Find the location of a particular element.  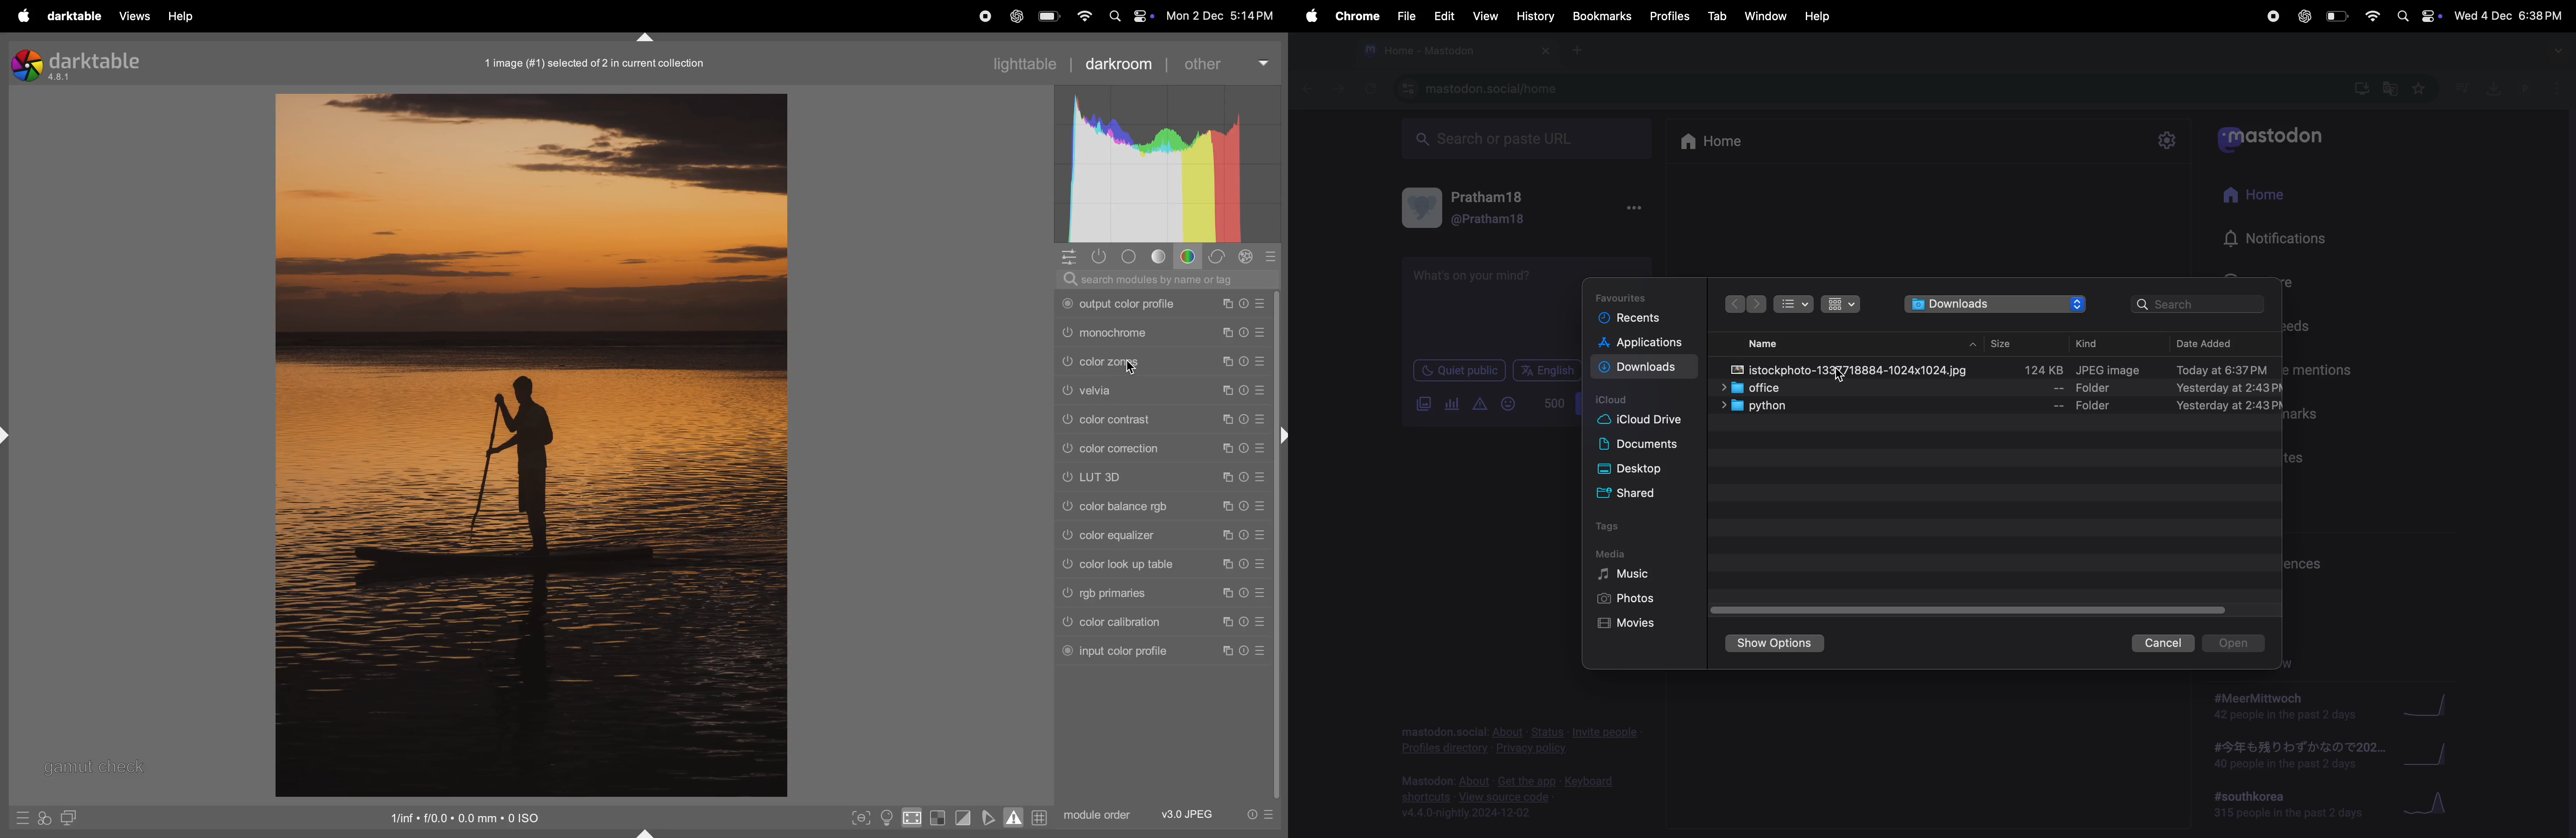

Copy is located at coordinates (1225, 652).